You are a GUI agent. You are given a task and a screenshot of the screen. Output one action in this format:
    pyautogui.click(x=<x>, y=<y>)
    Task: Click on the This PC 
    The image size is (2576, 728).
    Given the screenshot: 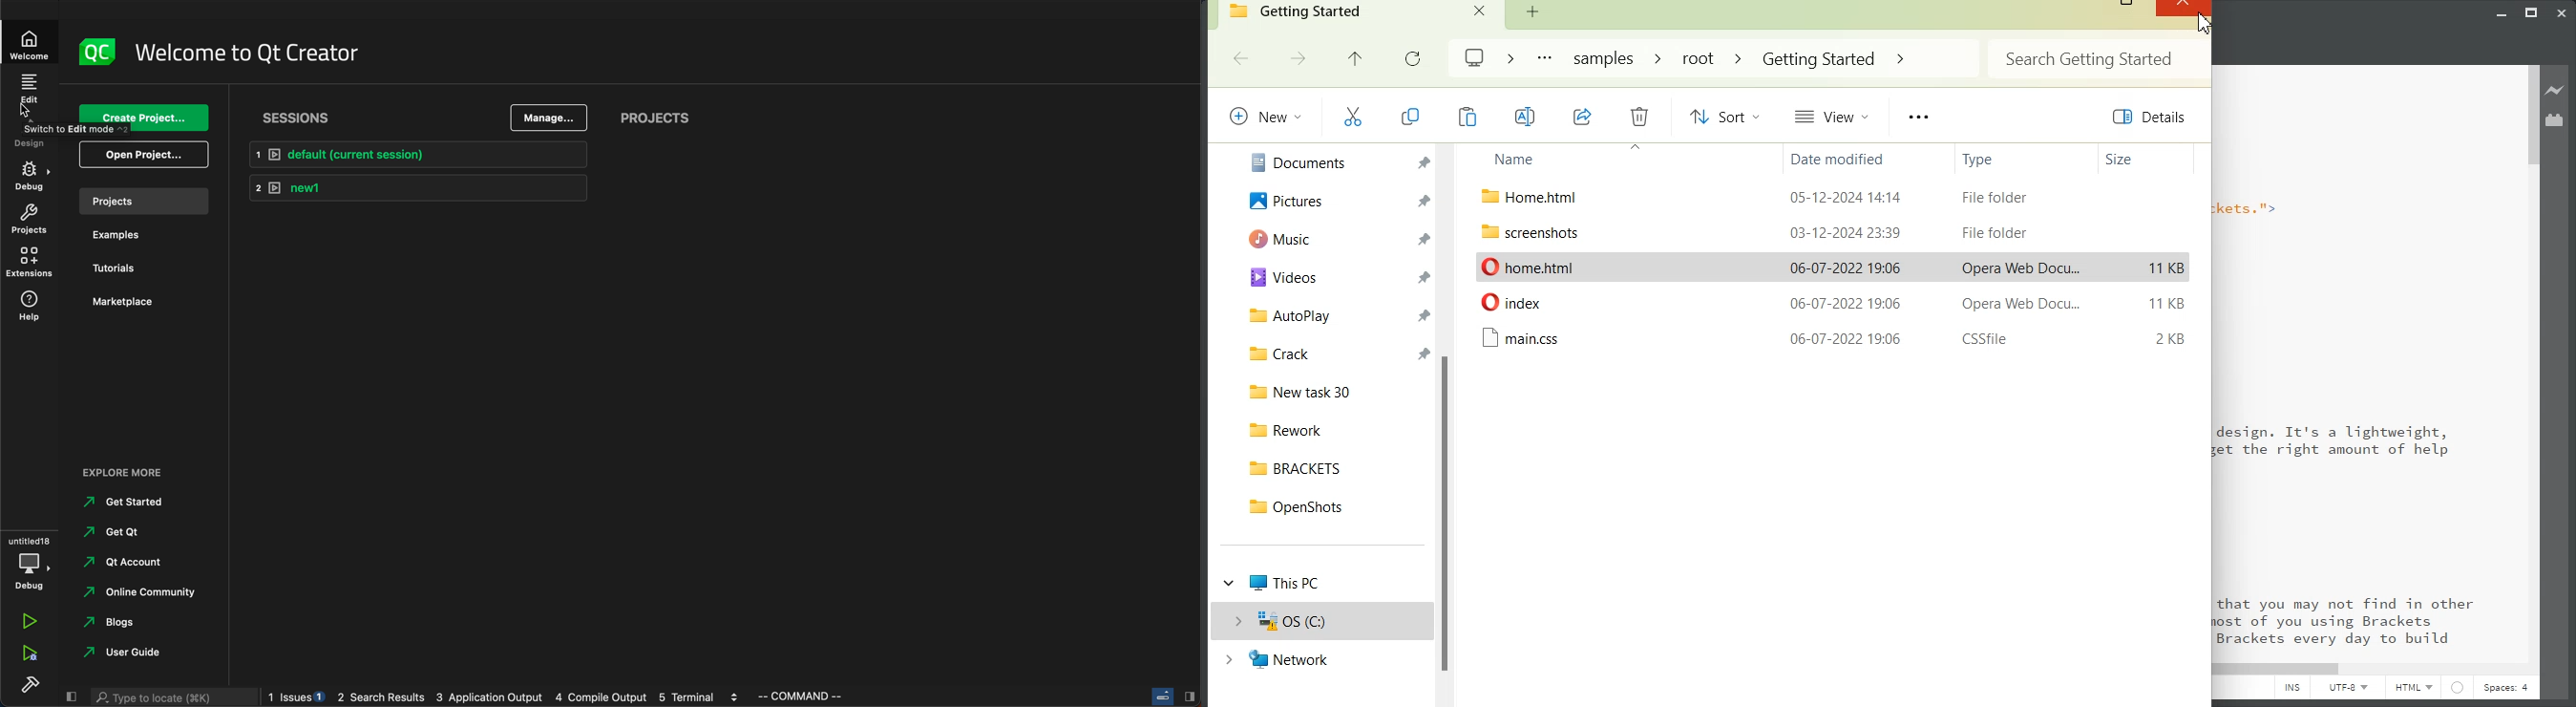 What is the action you would take?
    pyautogui.click(x=1322, y=583)
    